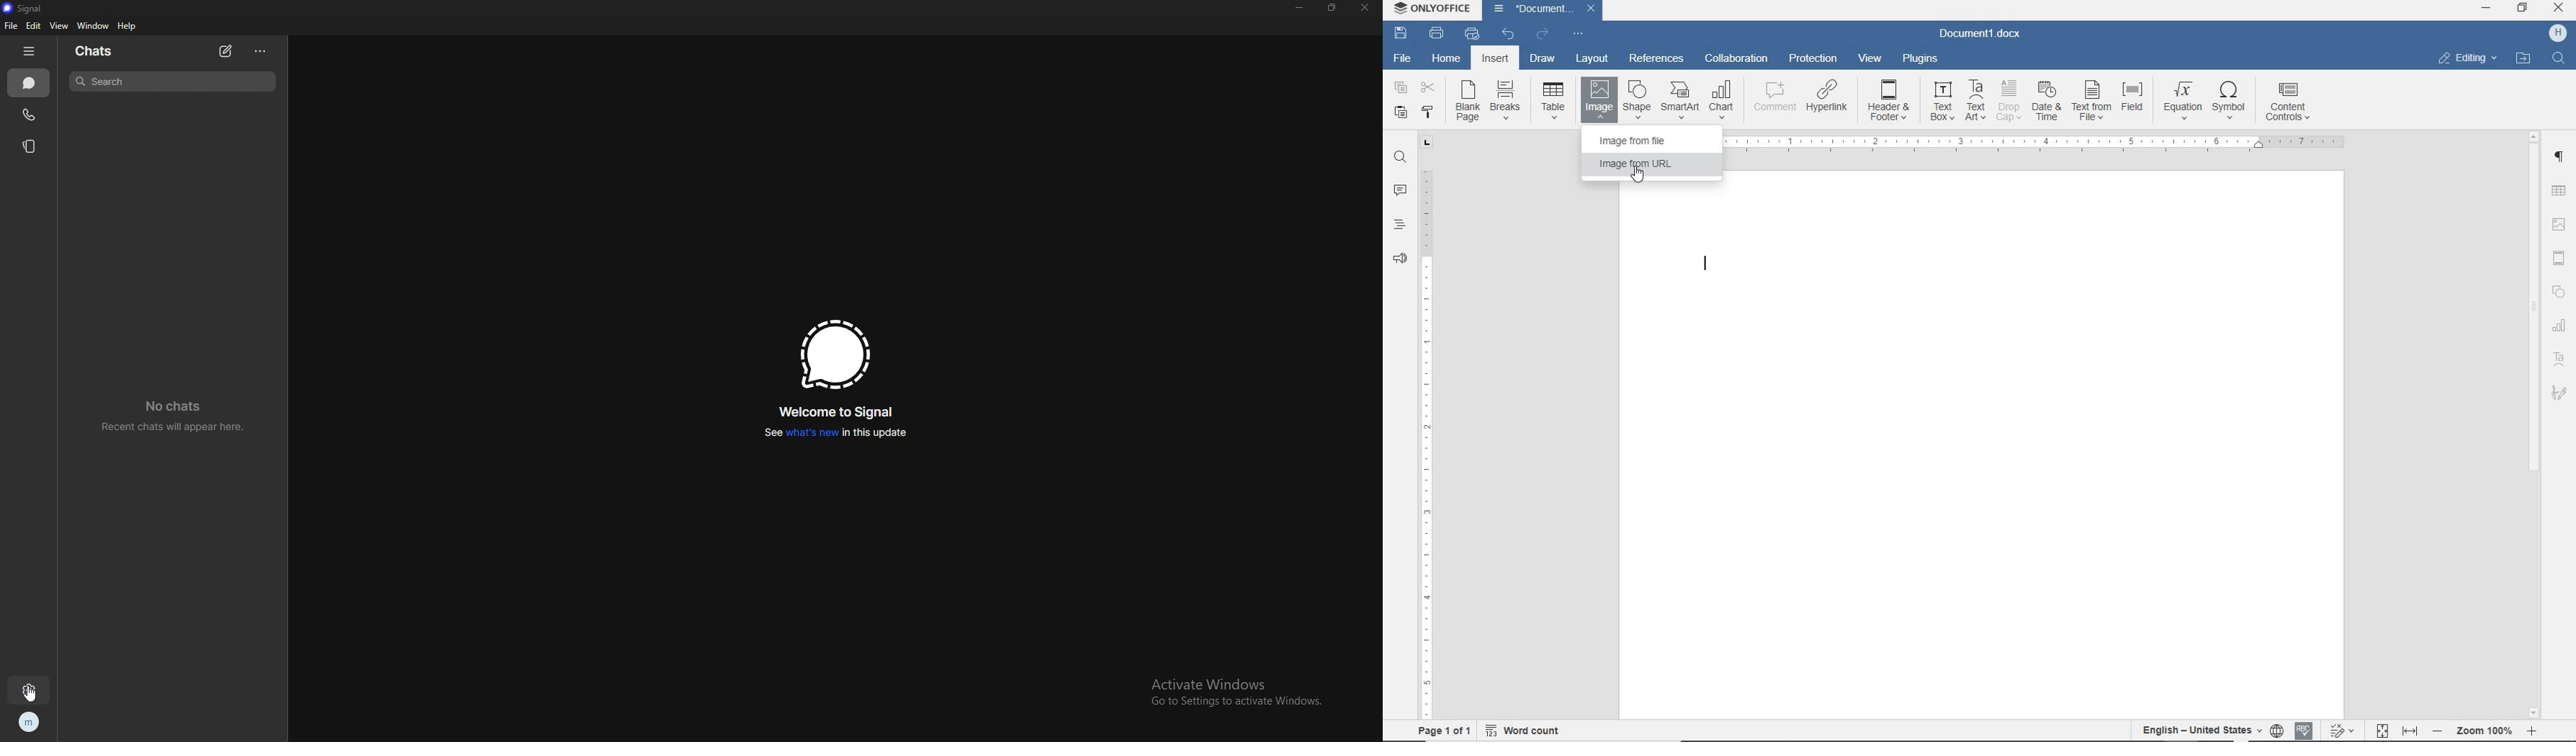  I want to click on drop cap, so click(2010, 100).